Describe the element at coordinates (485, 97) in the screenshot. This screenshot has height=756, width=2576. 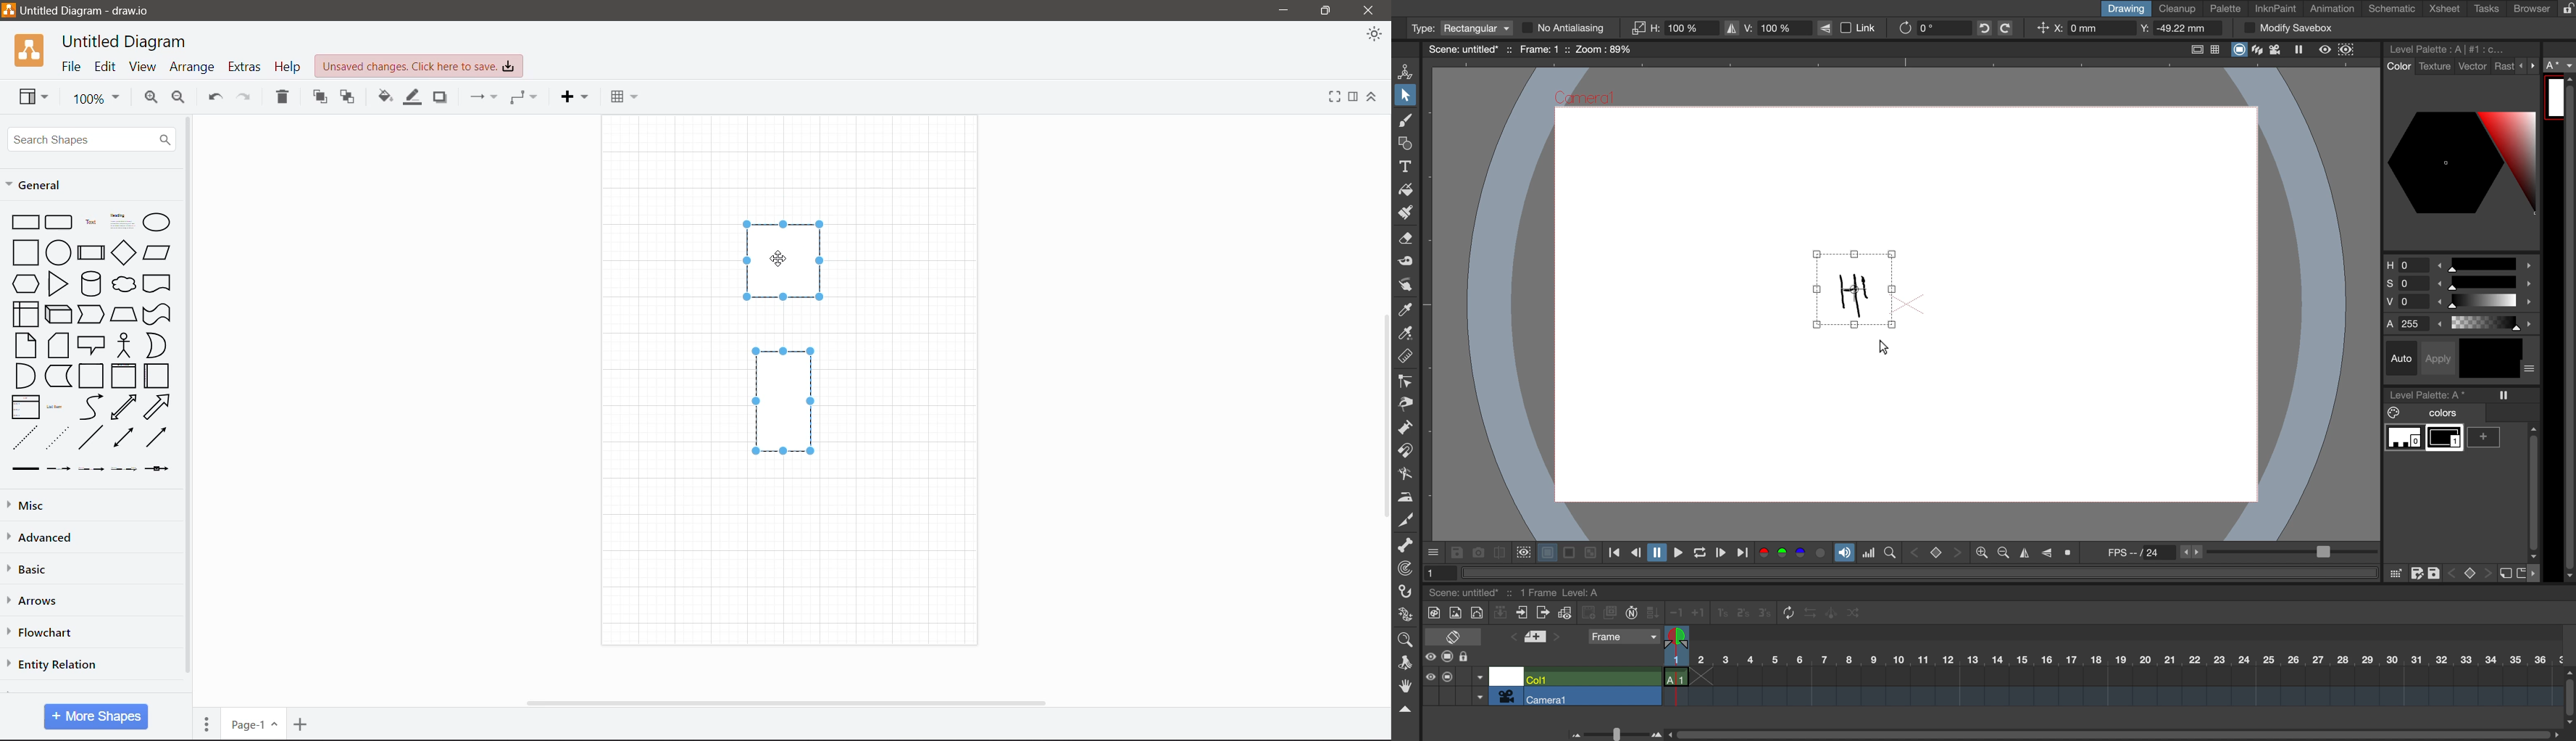
I see `Connection` at that location.